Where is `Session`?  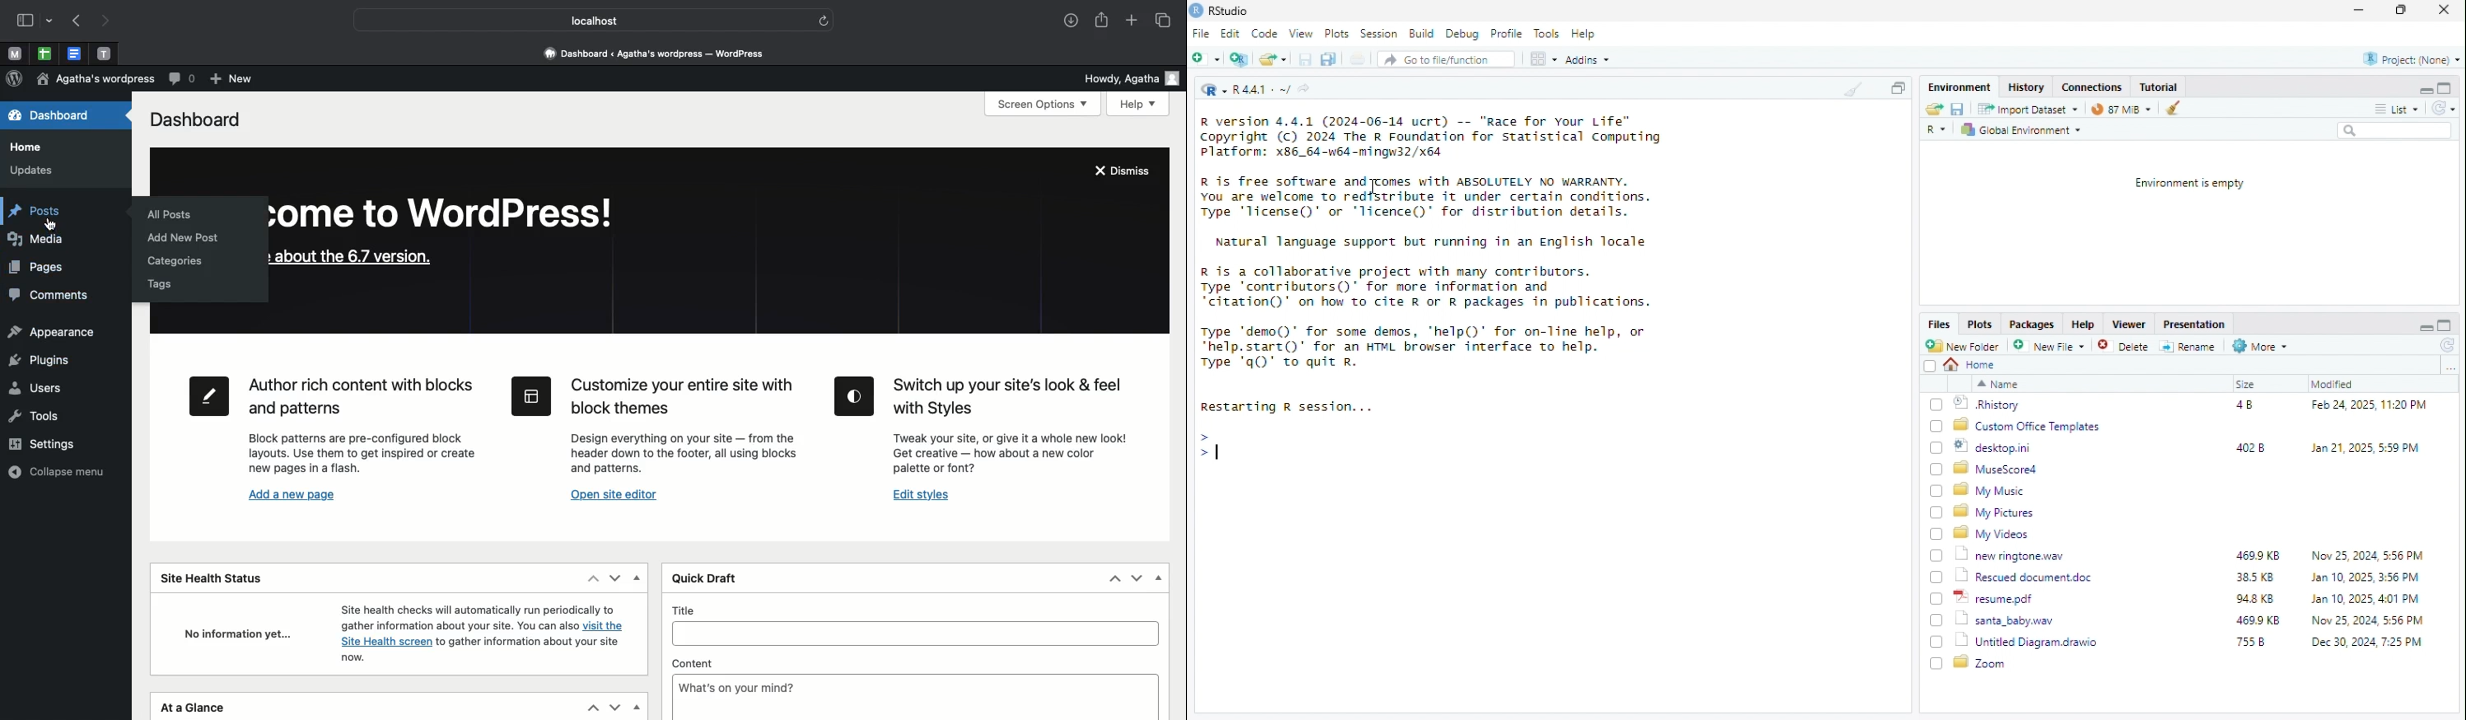 Session is located at coordinates (1380, 33).